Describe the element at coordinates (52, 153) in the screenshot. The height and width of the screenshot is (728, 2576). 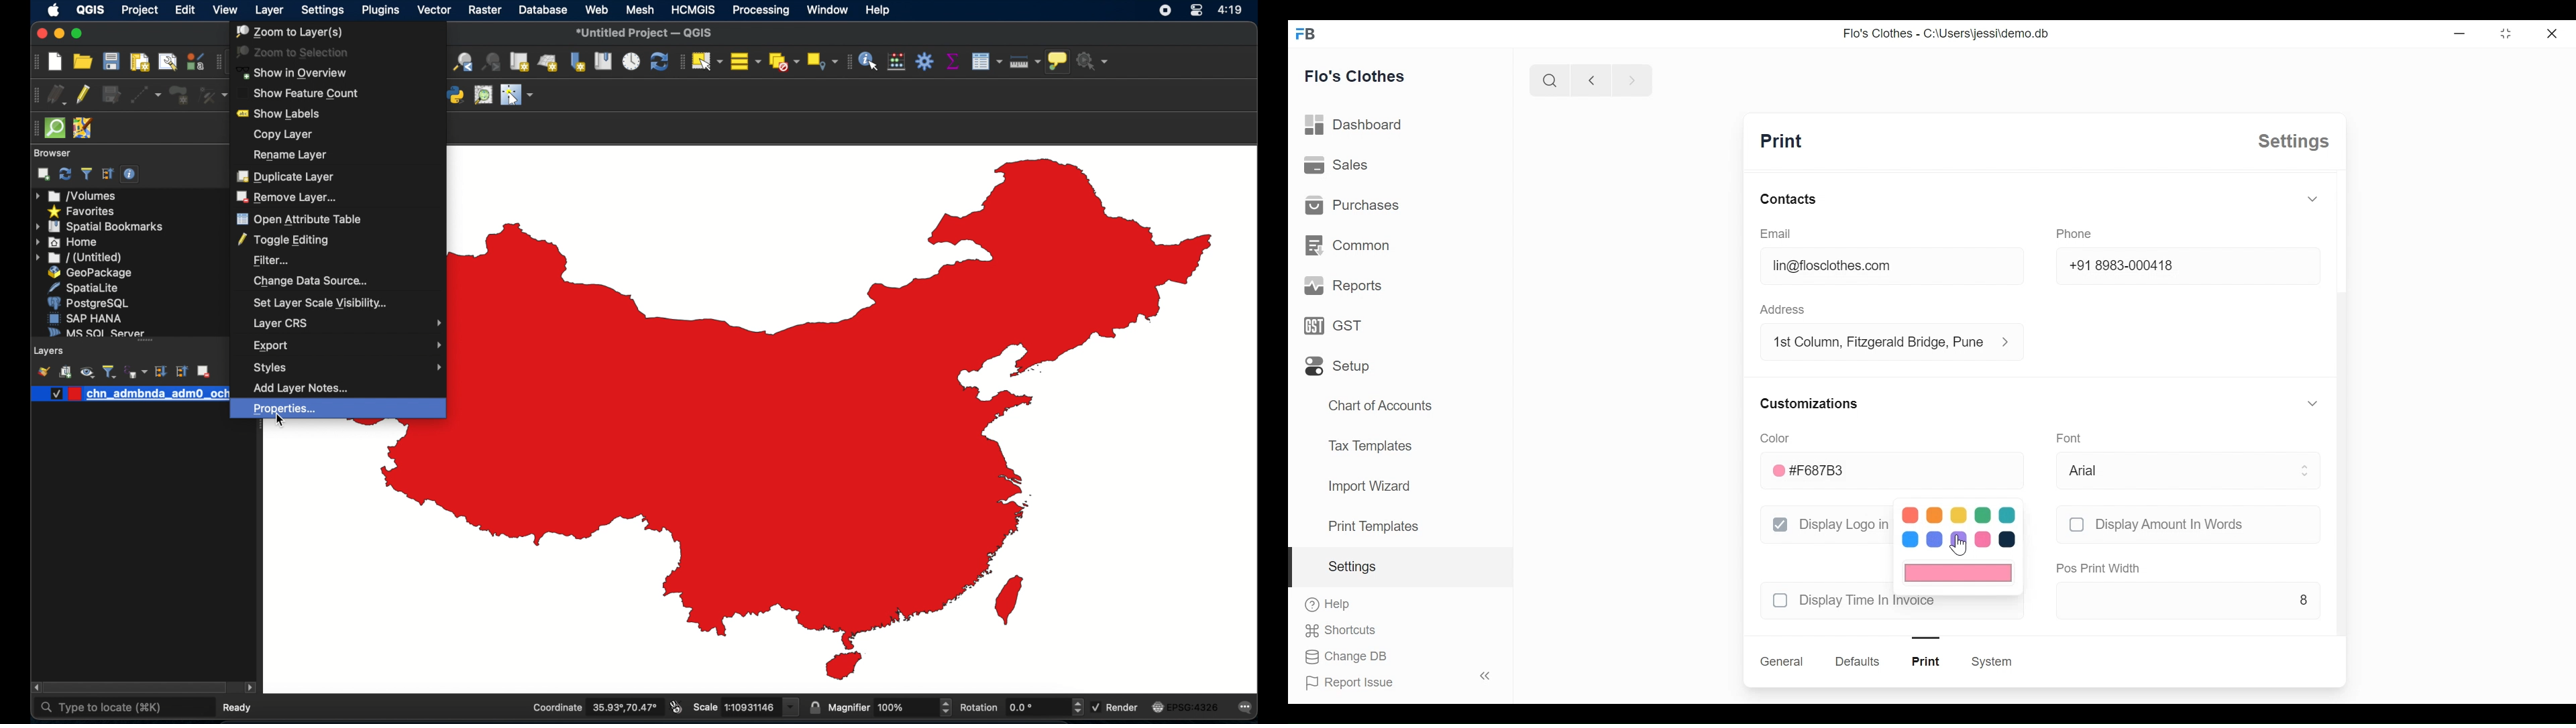
I see `browser` at that location.